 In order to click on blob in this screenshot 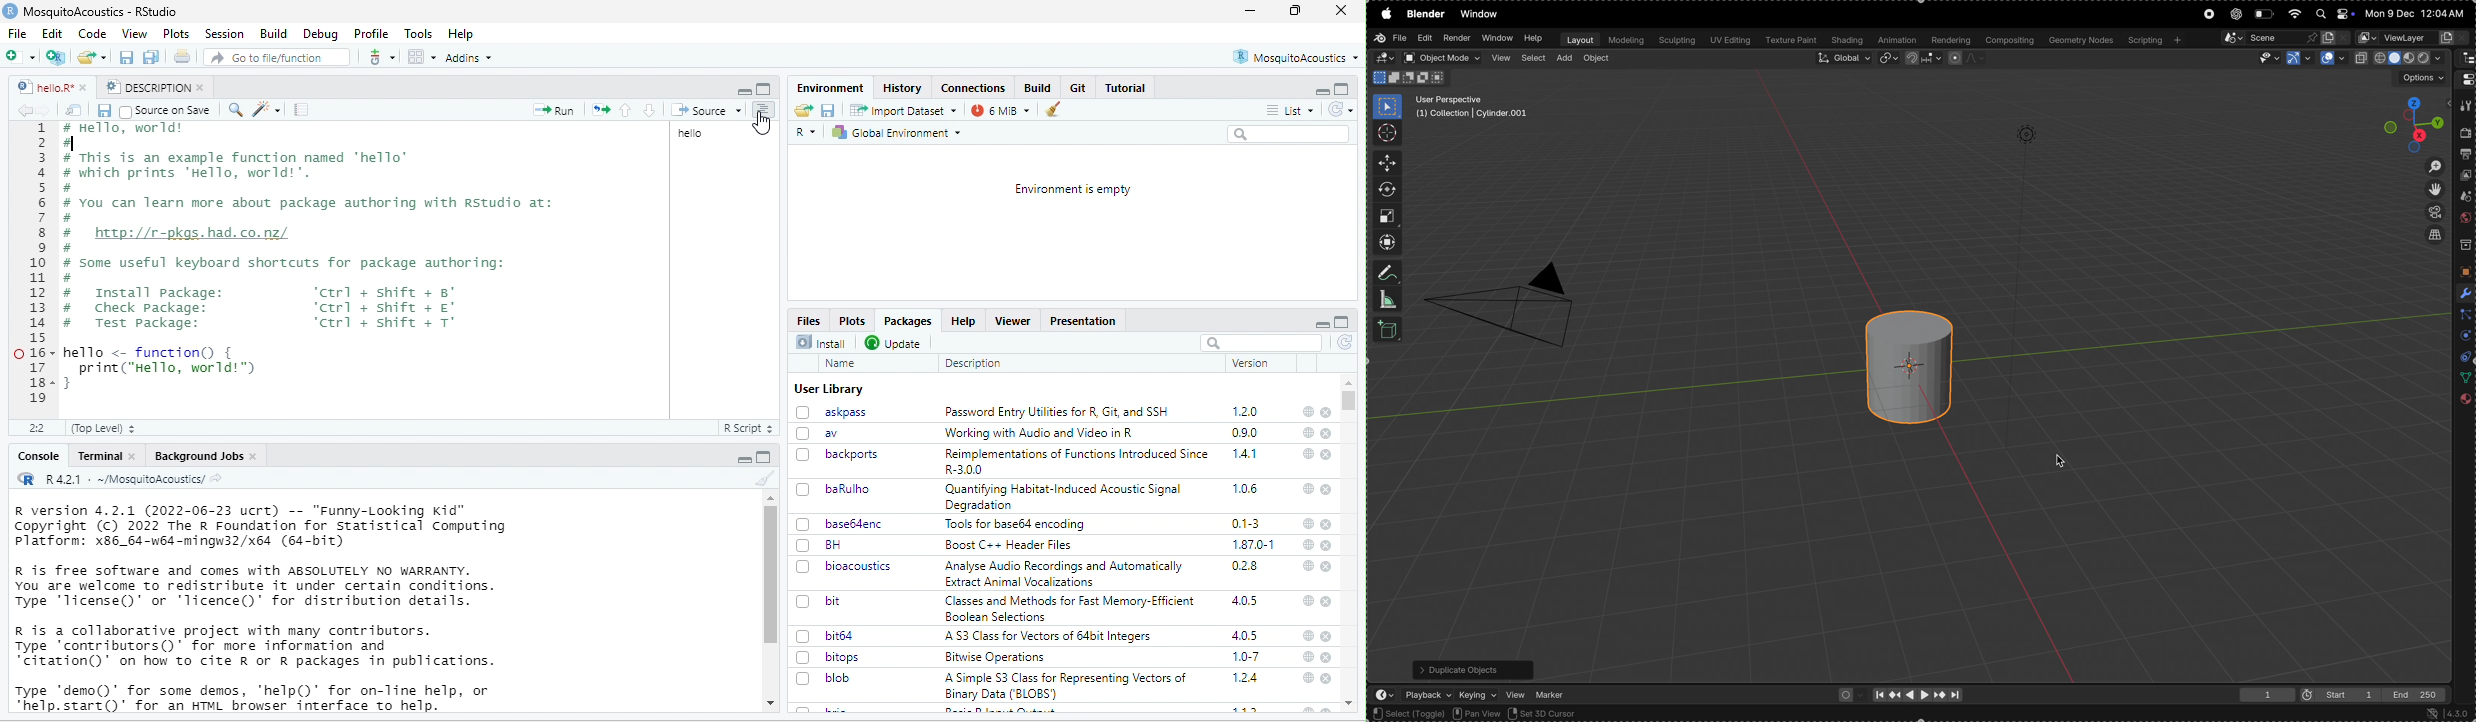, I will do `click(827, 678)`.